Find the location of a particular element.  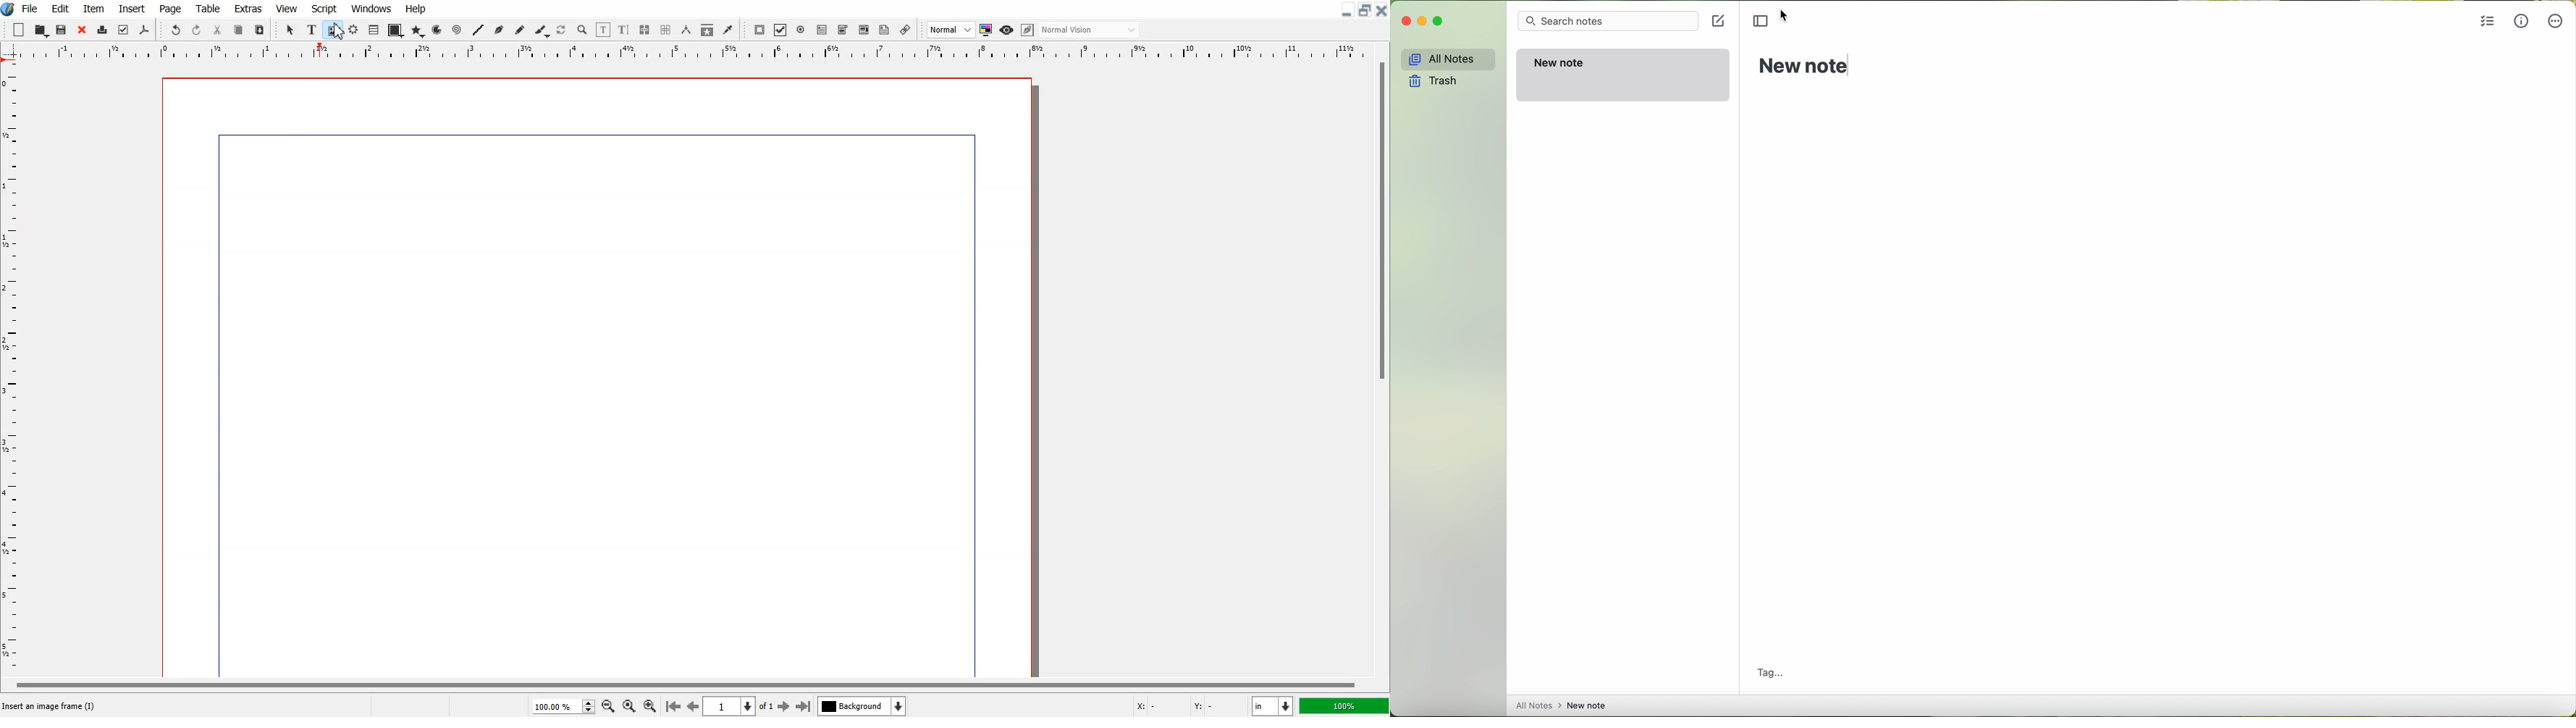

search bar is located at coordinates (1607, 20).